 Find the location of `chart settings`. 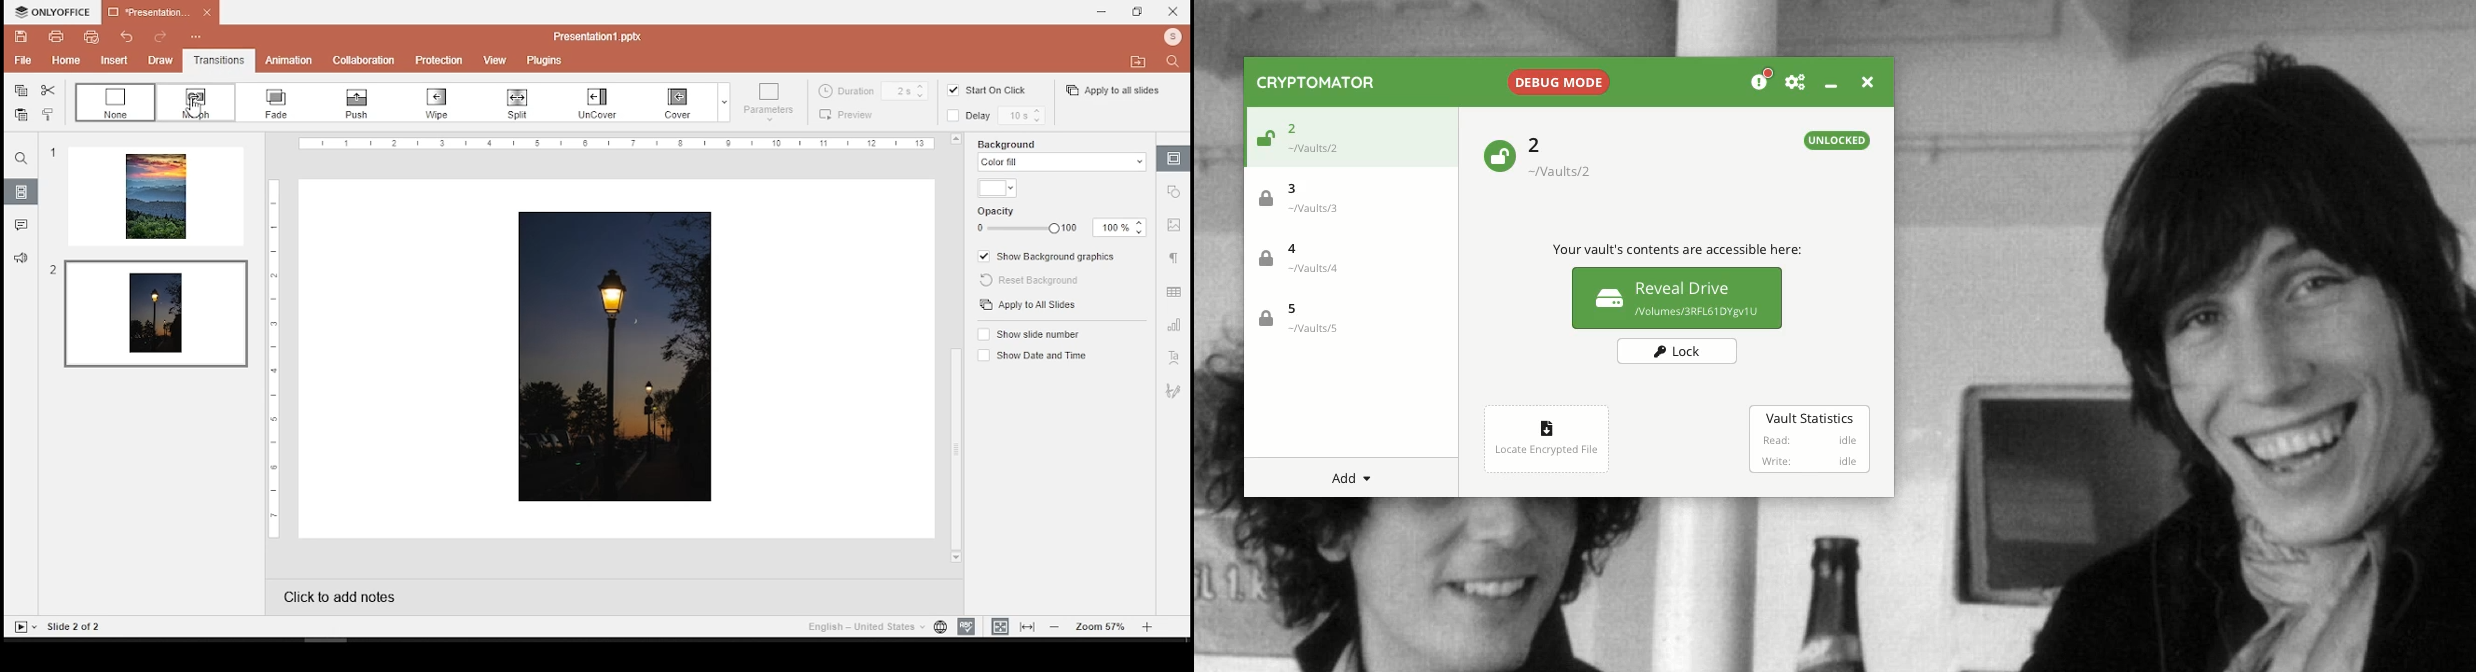

chart settings is located at coordinates (1175, 326).